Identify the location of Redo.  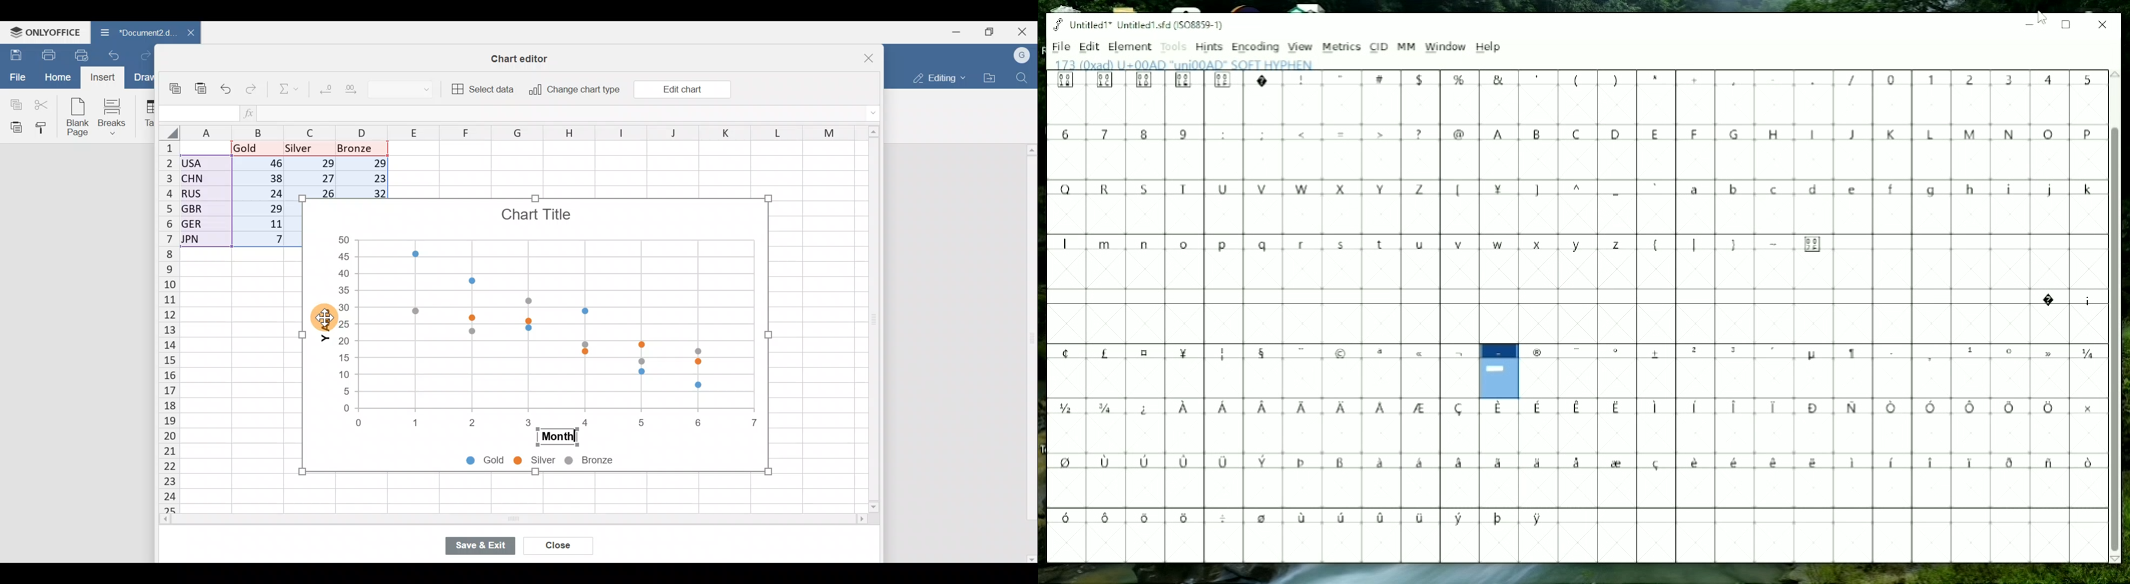
(144, 54).